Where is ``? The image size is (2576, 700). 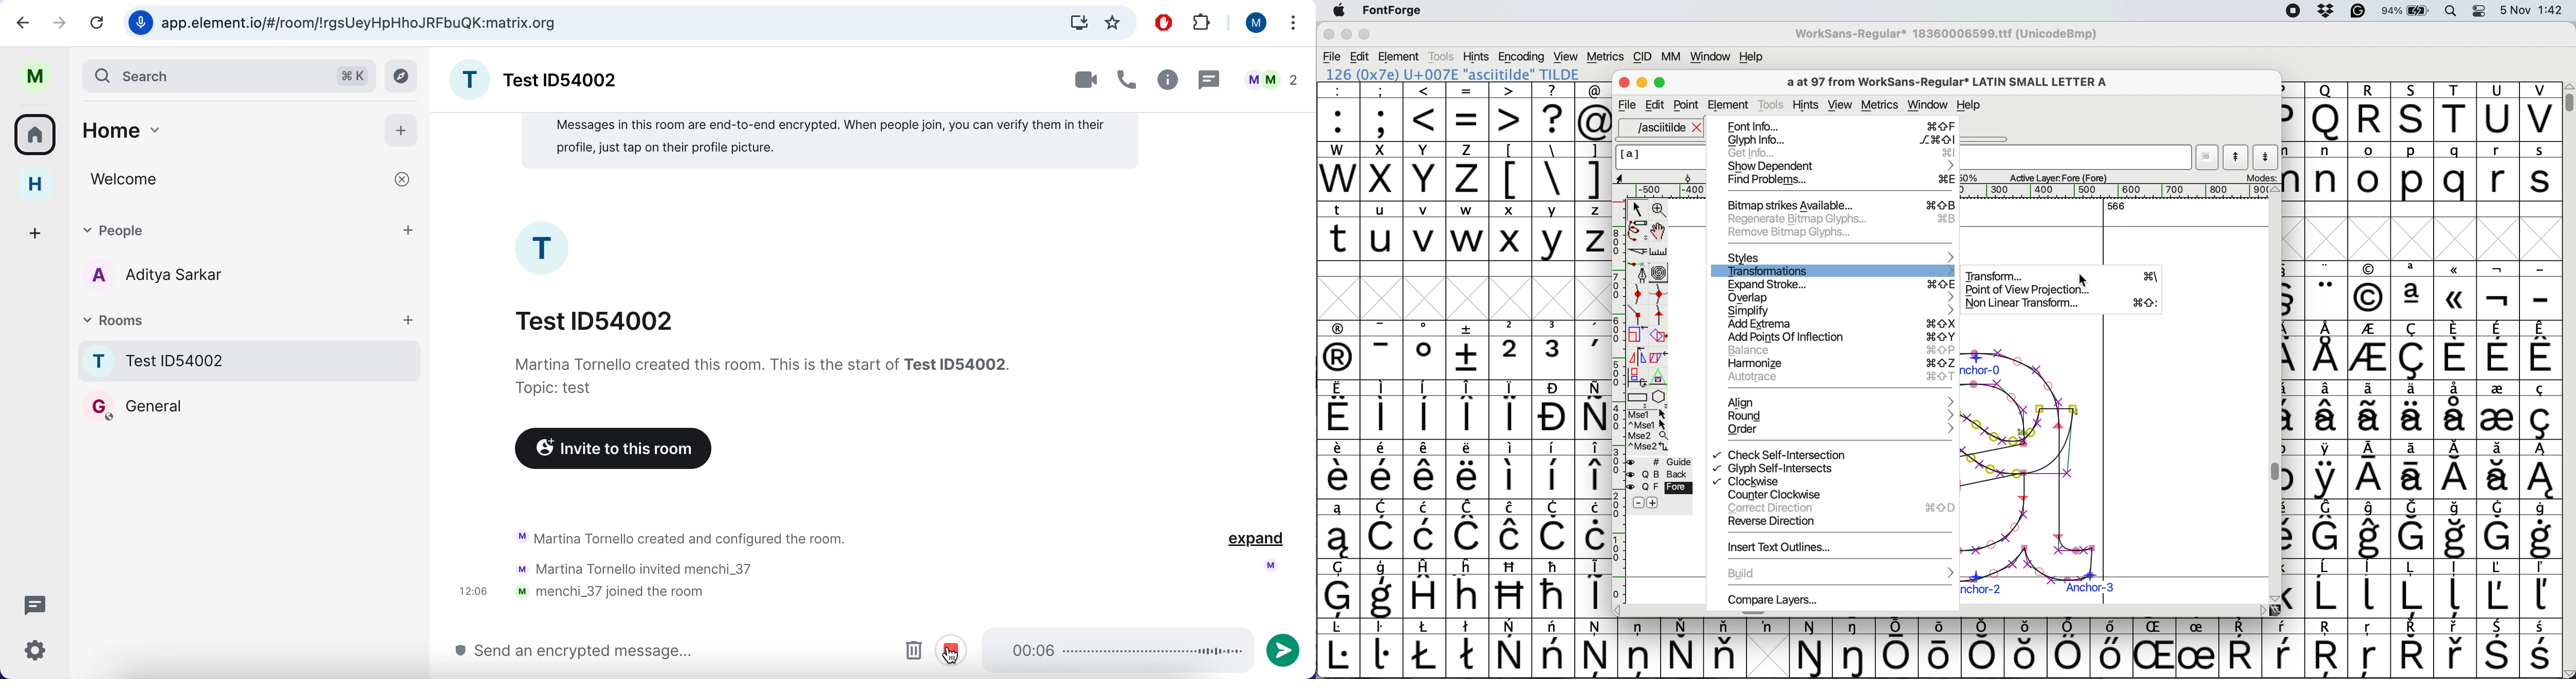  is located at coordinates (2370, 649).